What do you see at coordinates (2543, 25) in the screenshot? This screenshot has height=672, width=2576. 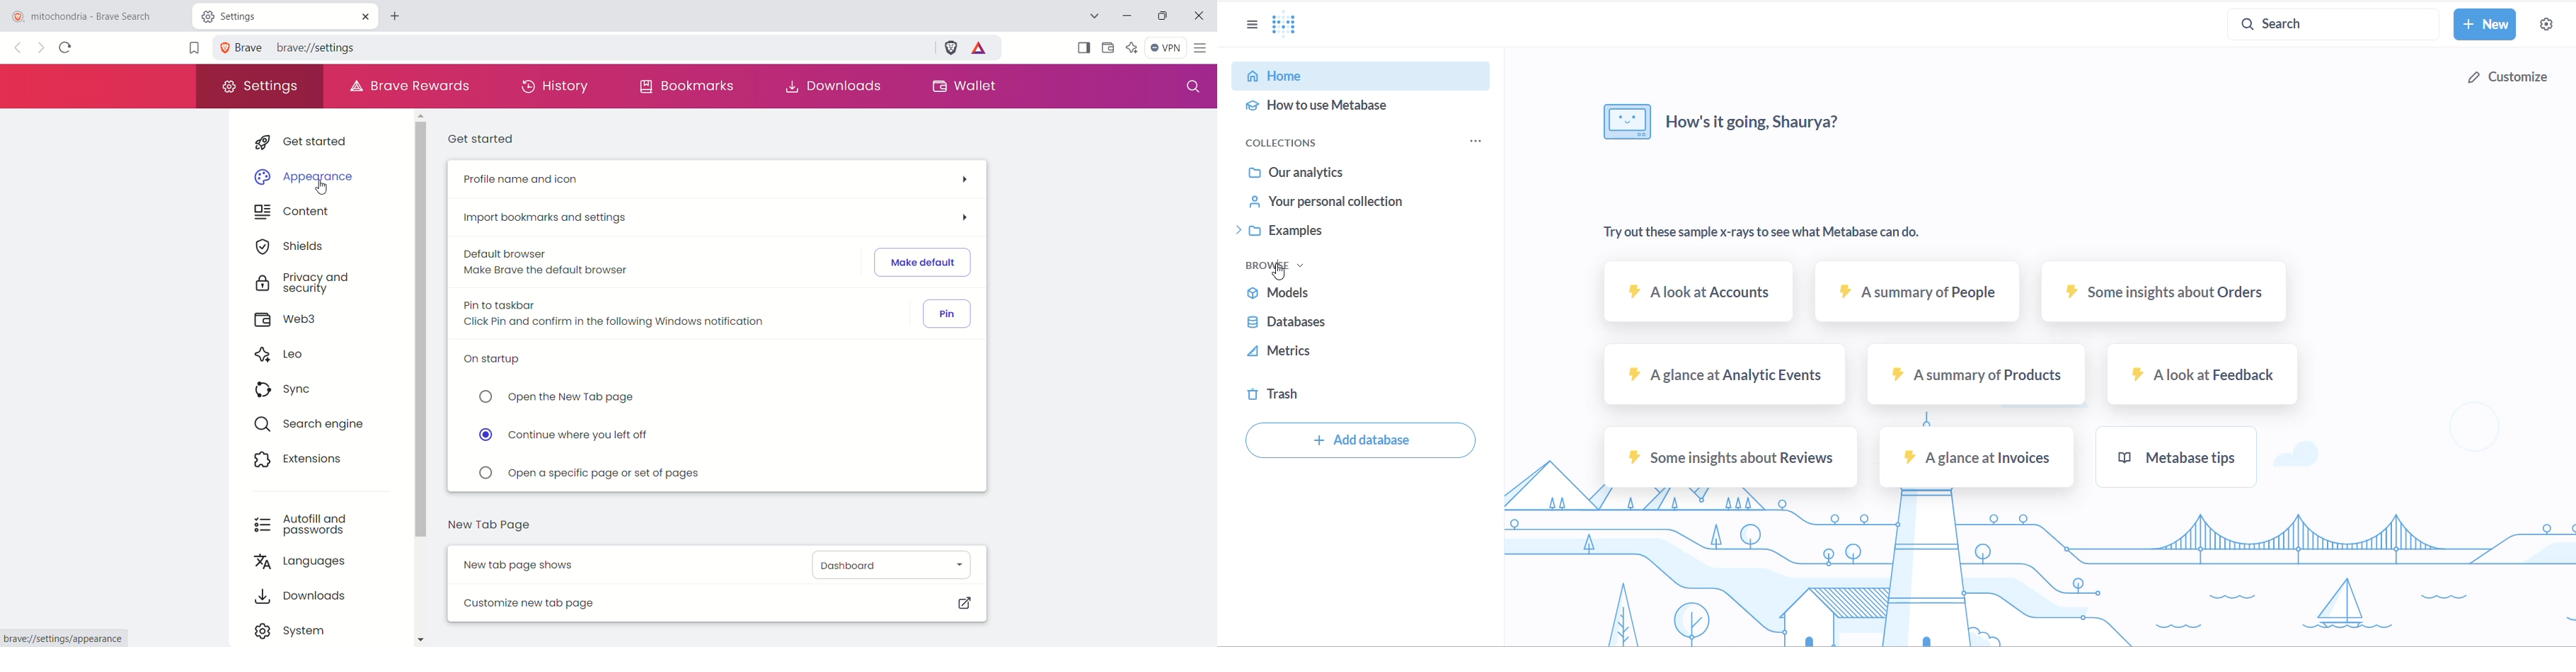 I see `settings` at bounding box center [2543, 25].